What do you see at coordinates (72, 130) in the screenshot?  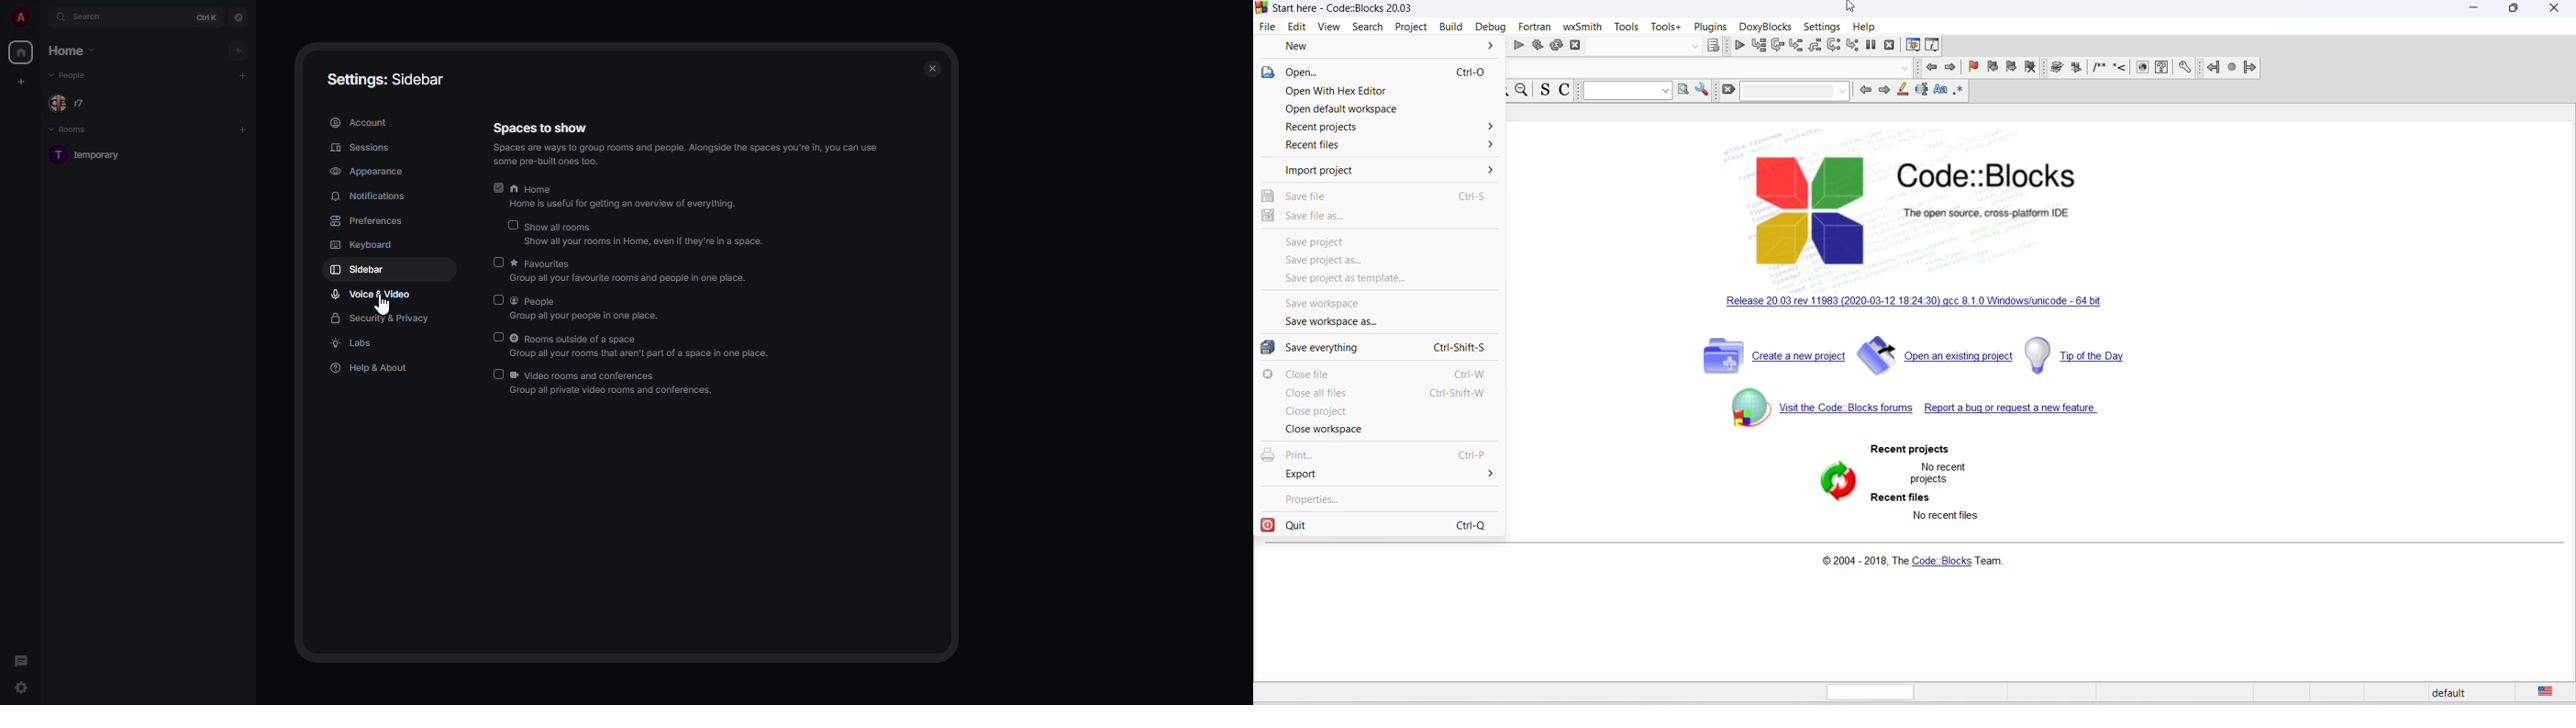 I see `rooms` at bounding box center [72, 130].